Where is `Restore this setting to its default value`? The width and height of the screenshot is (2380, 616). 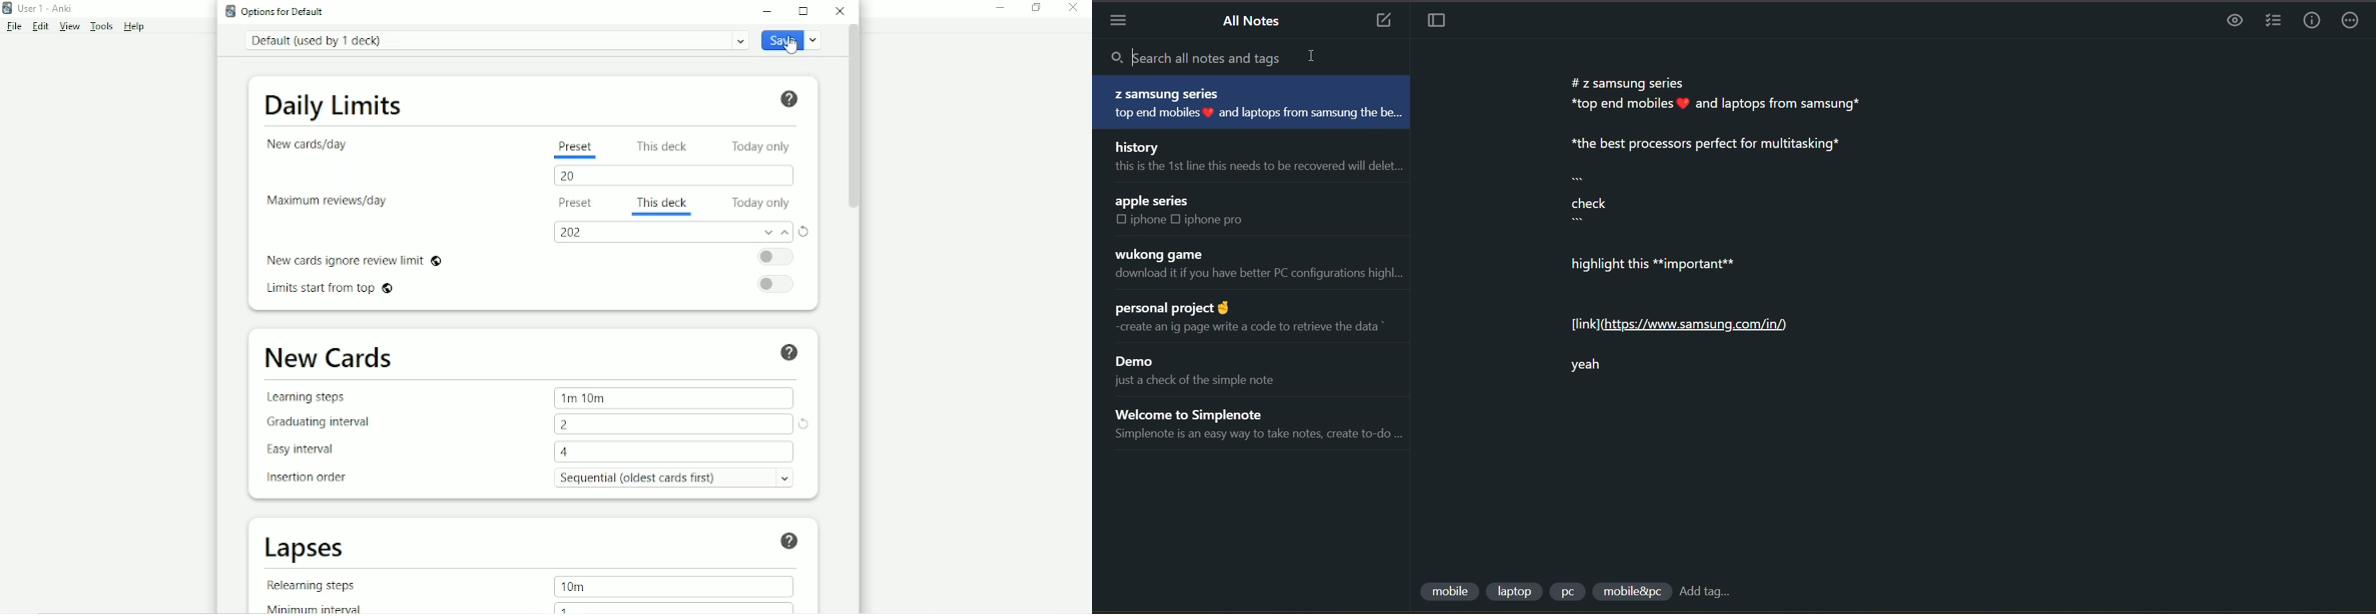 Restore this setting to its default value is located at coordinates (806, 425).